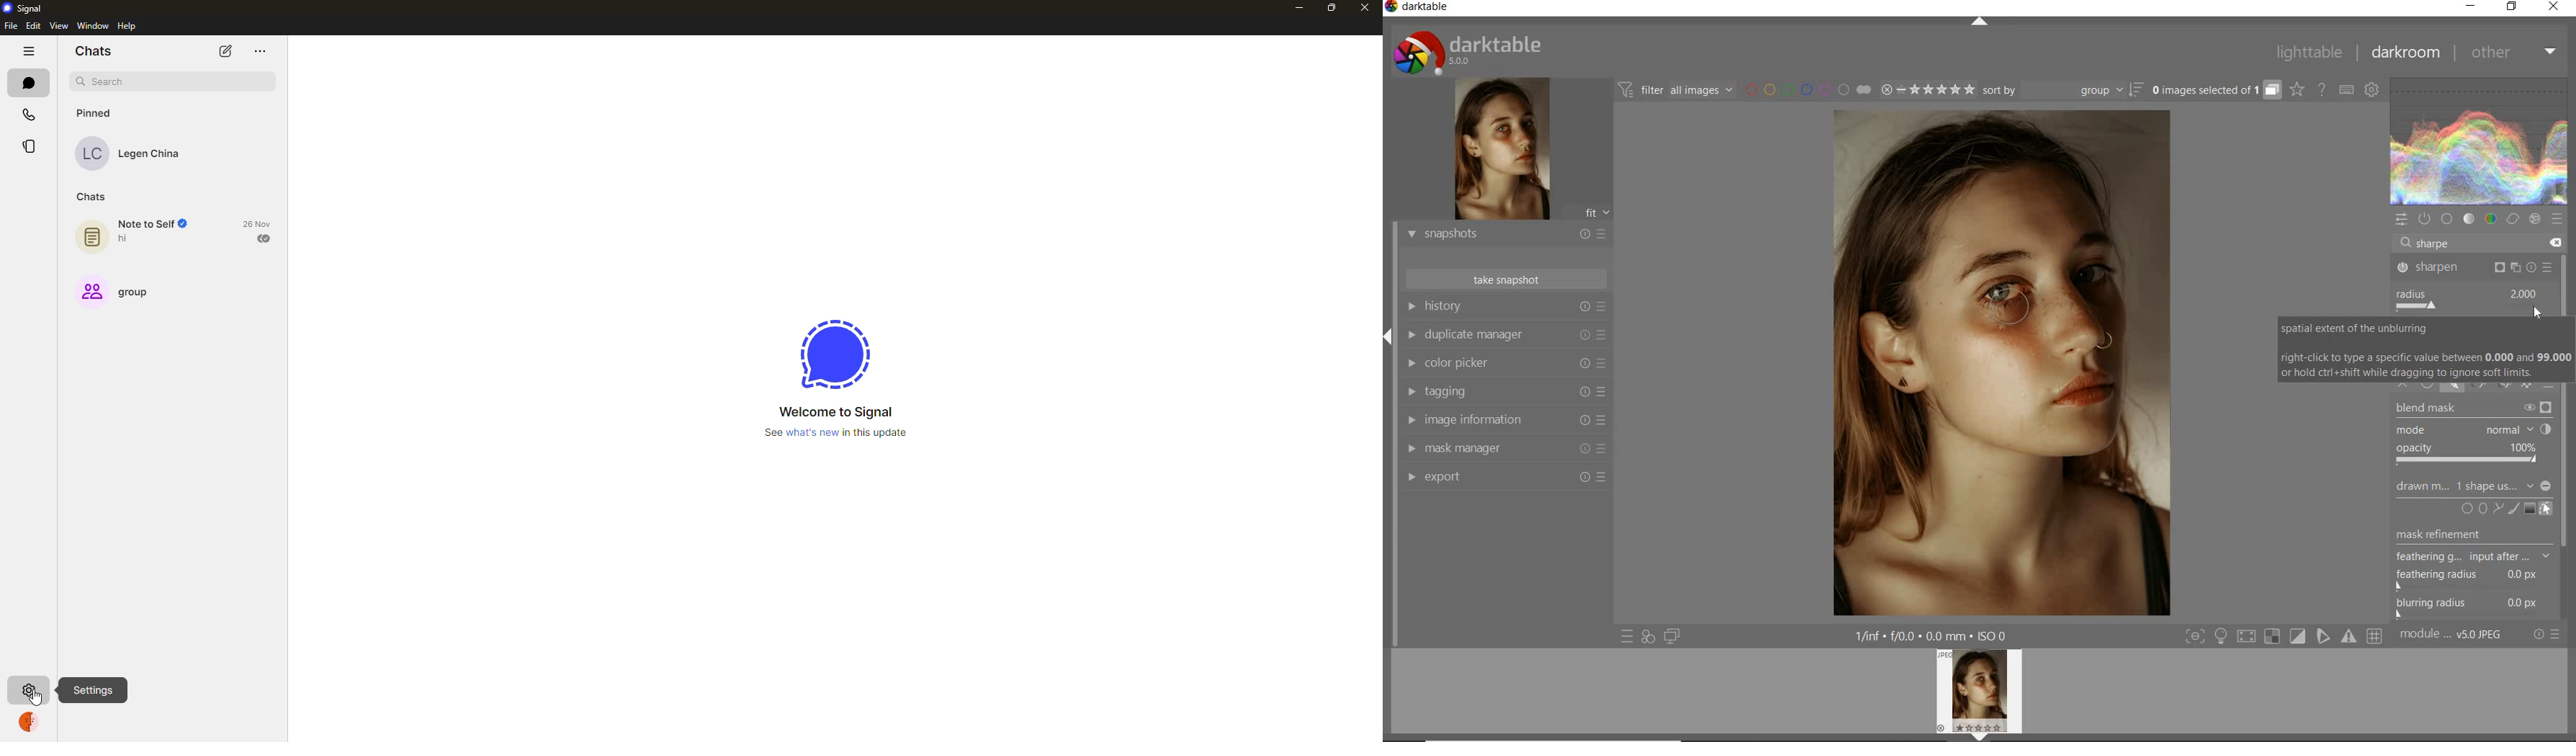 This screenshot has width=2576, height=756. Describe the element at coordinates (2323, 90) in the screenshot. I see `enable online help` at that location.